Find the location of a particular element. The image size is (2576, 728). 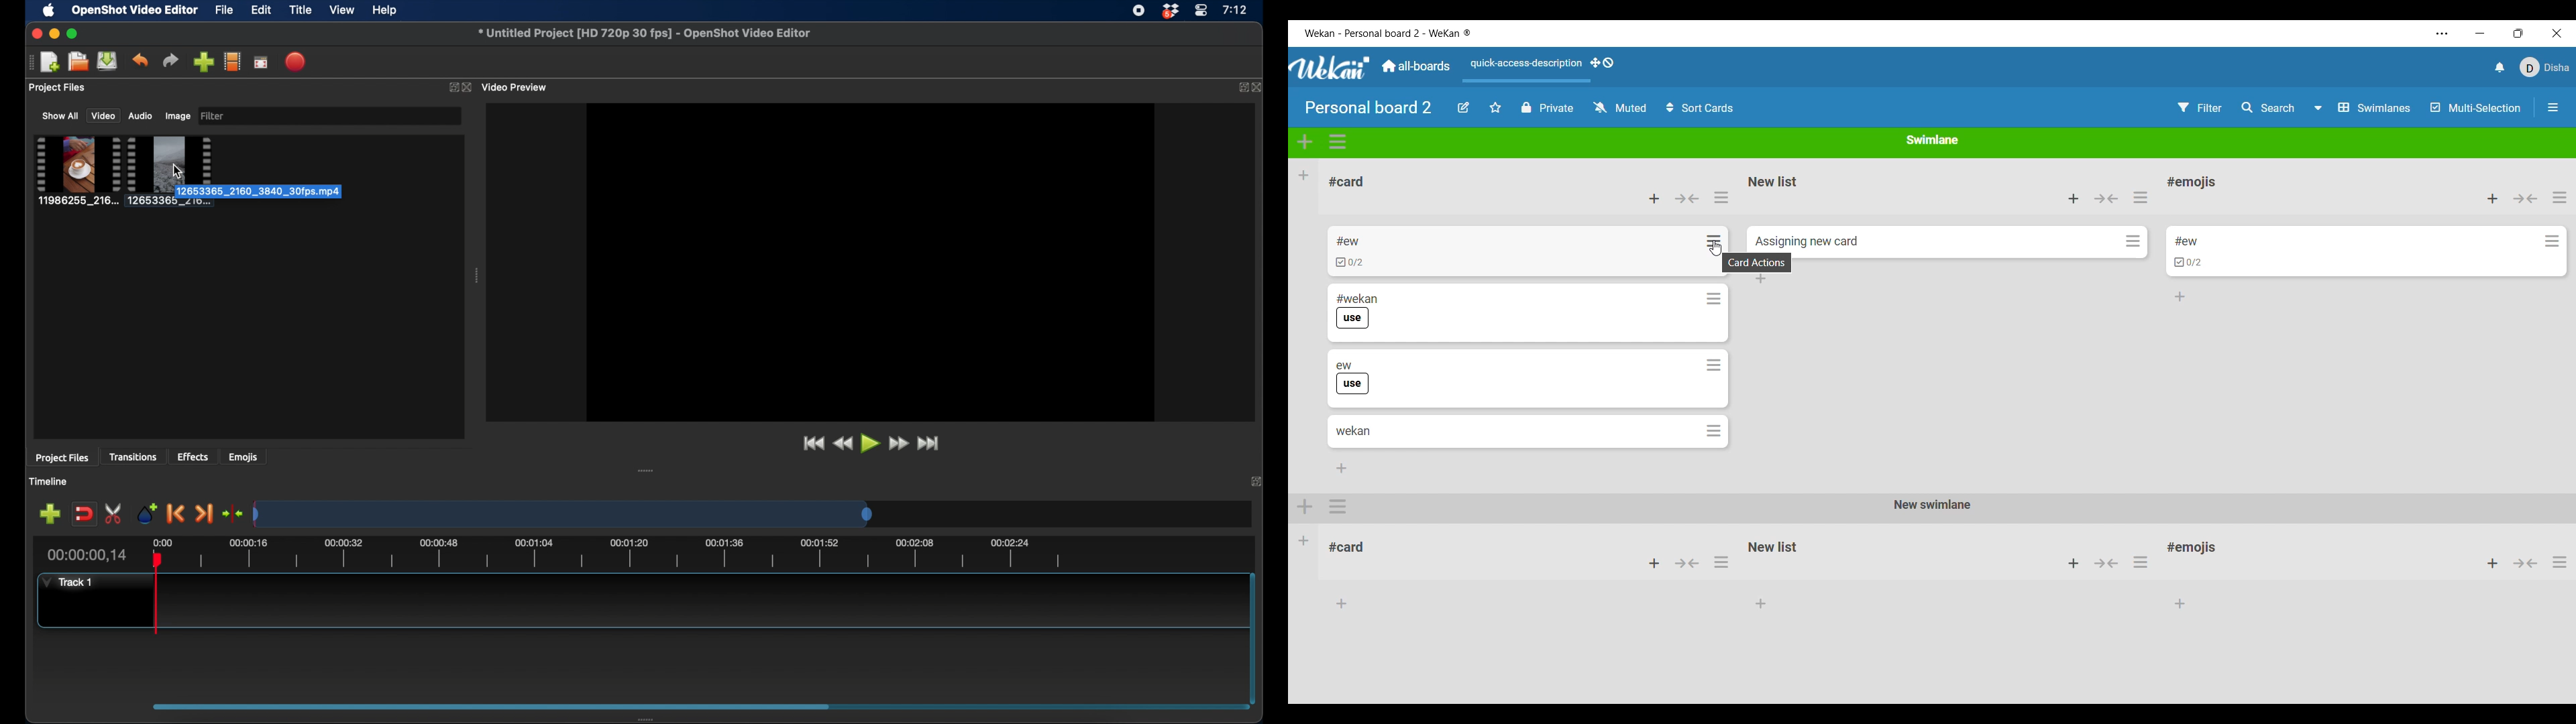

Main dashboard is located at coordinates (1415, 66).